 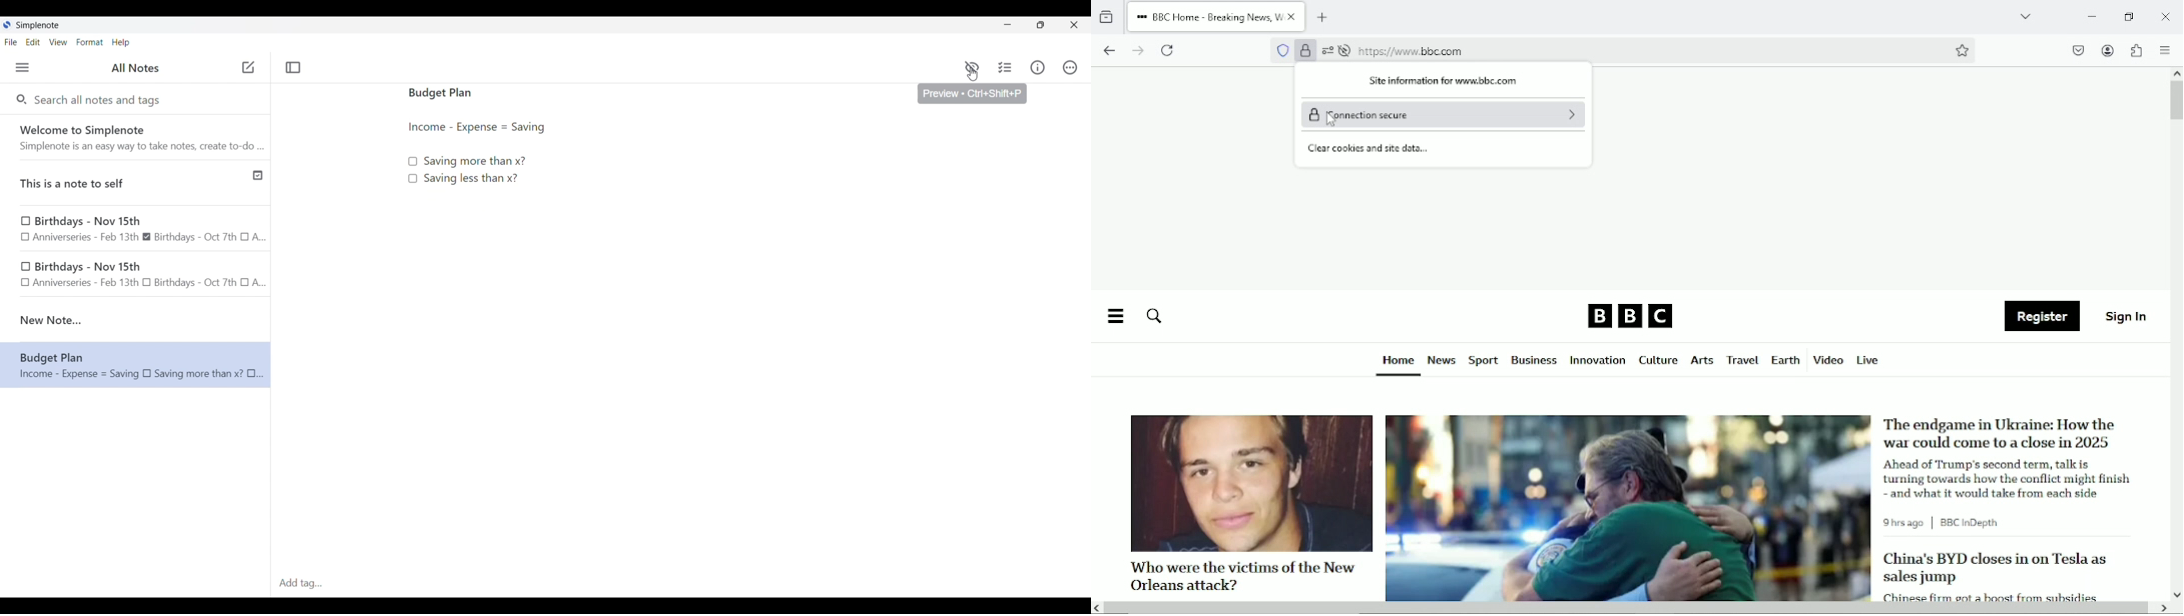 I want to click on Budget plan ready, so click(x=599, y=237).